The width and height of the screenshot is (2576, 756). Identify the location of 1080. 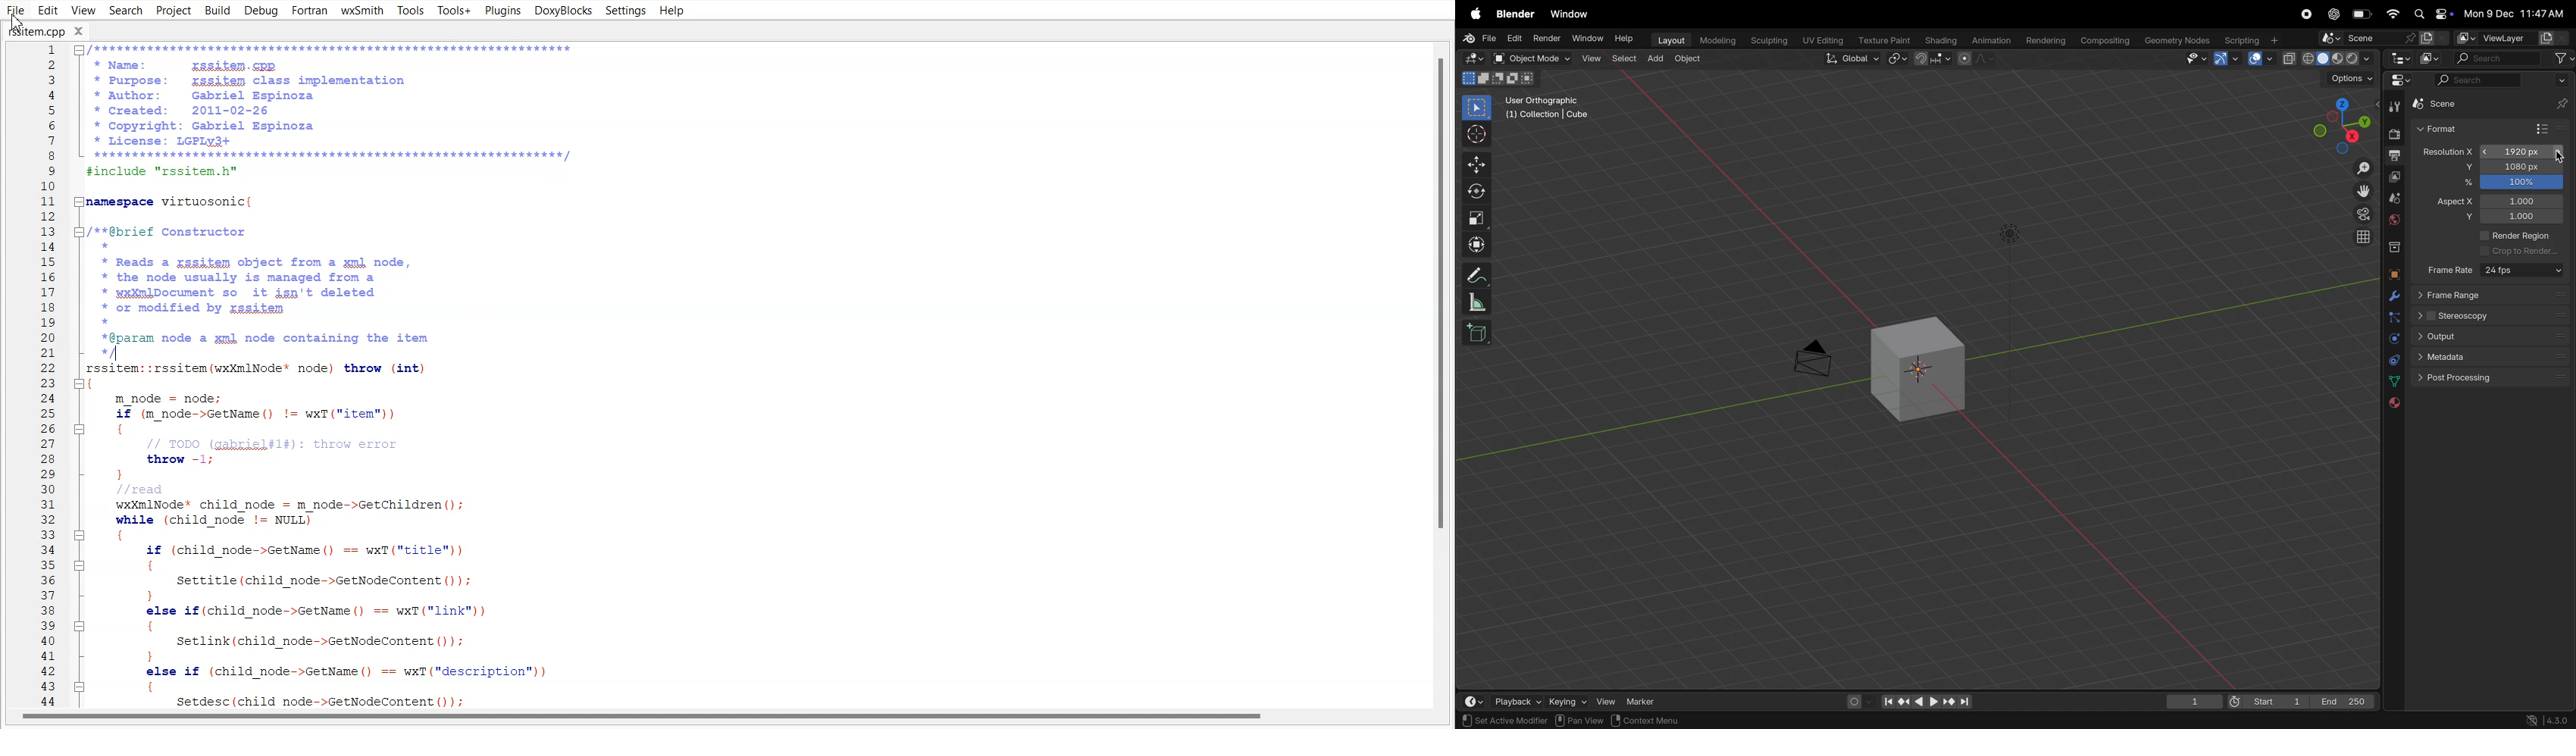
(2521, 167).